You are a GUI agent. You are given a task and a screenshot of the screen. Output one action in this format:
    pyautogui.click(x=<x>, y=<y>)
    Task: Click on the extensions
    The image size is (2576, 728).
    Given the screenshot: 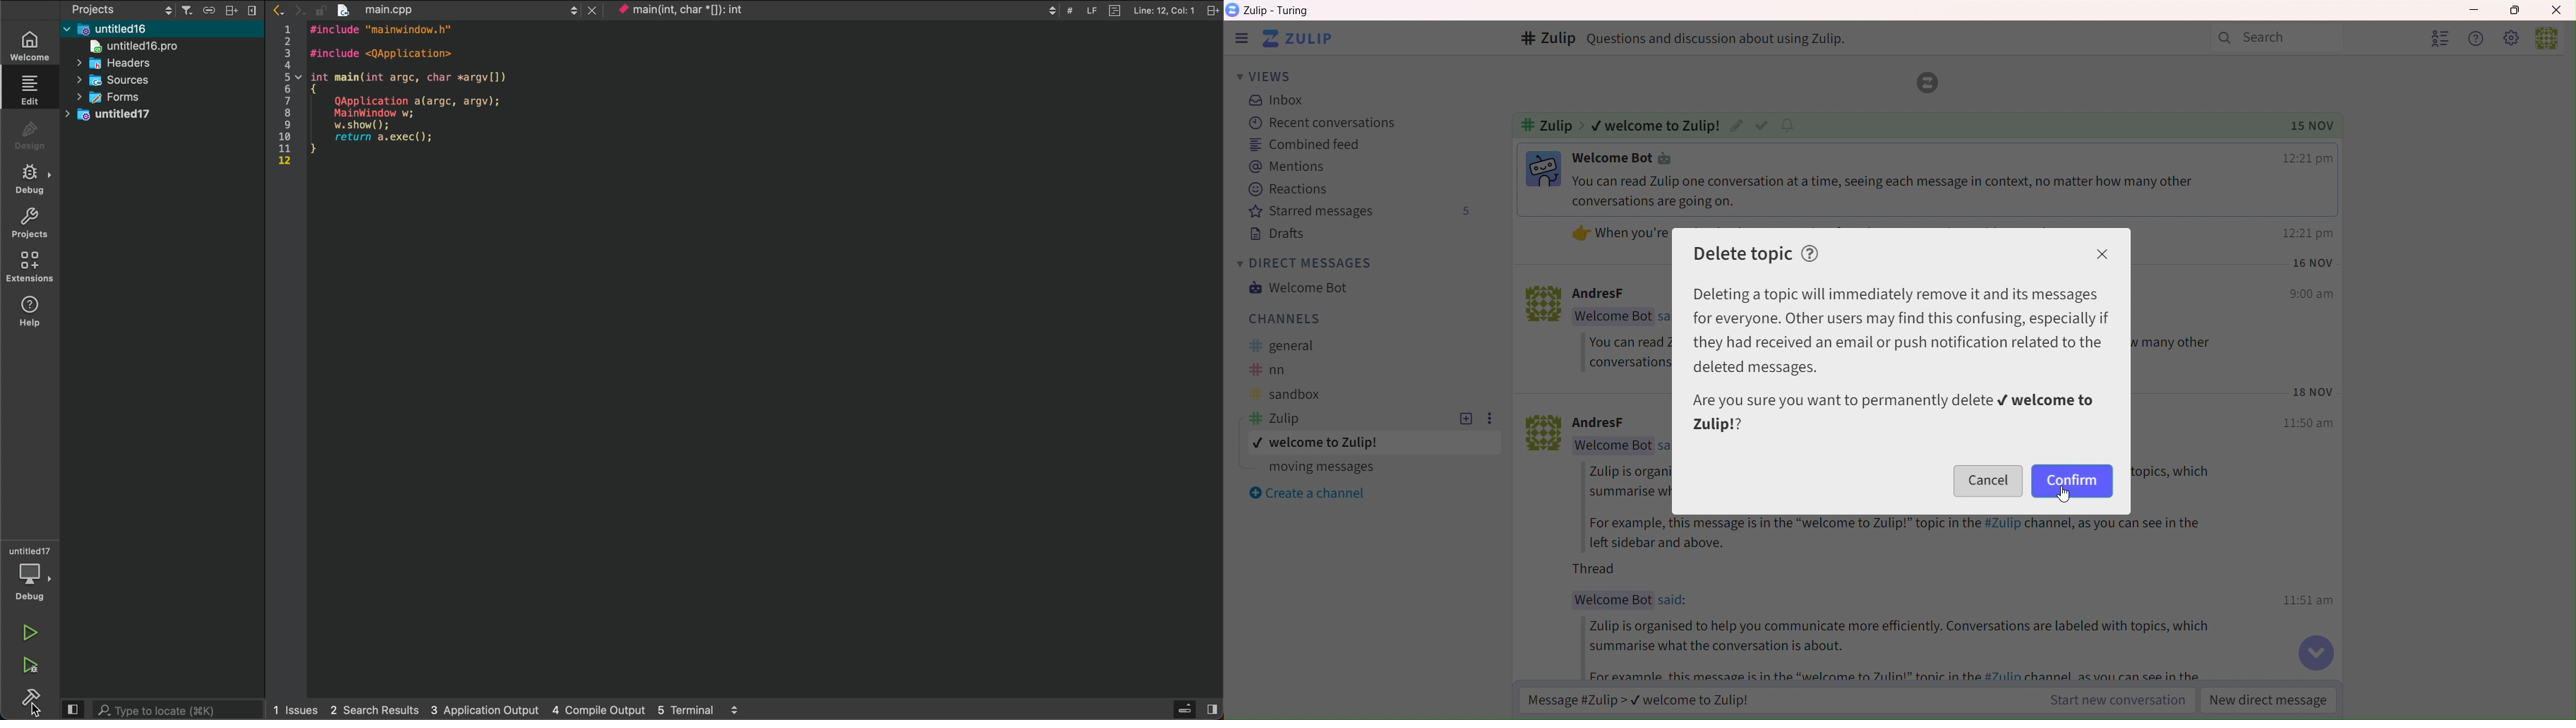 What is the action you would take?
    pyautogui.click(x=29, y=267)
    